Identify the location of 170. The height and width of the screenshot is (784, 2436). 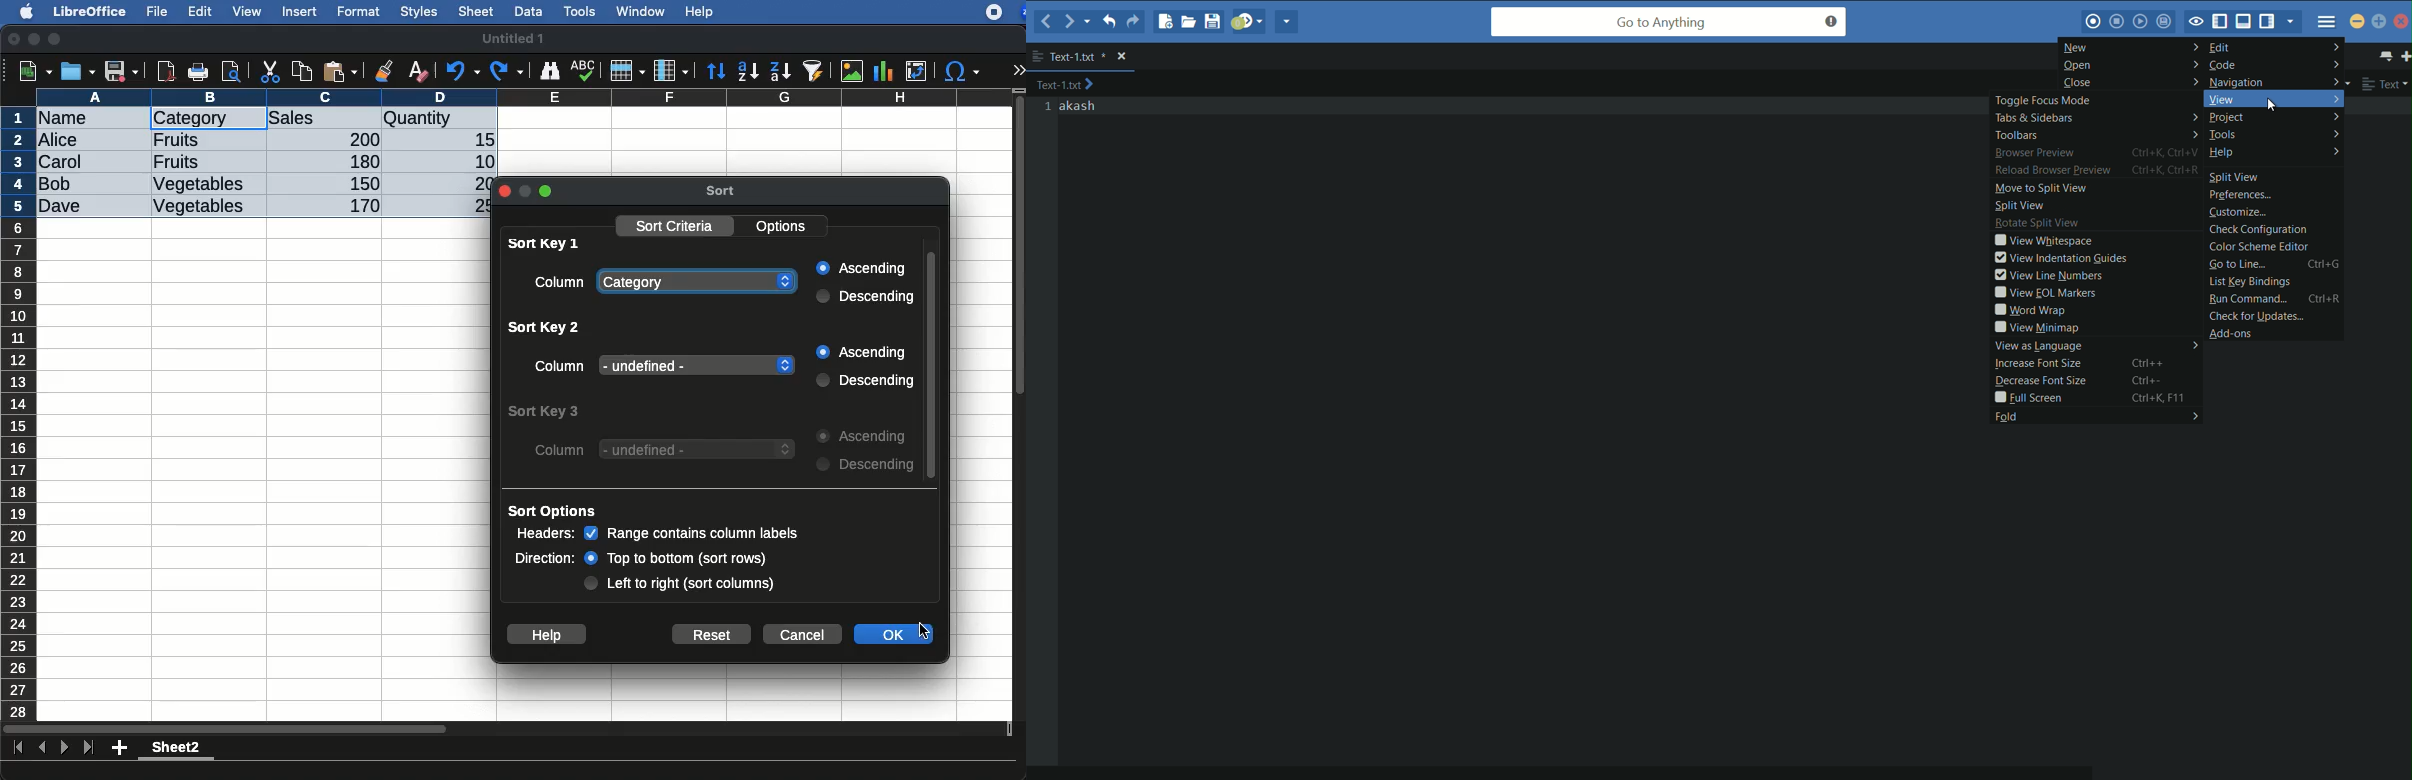
(359, 206).